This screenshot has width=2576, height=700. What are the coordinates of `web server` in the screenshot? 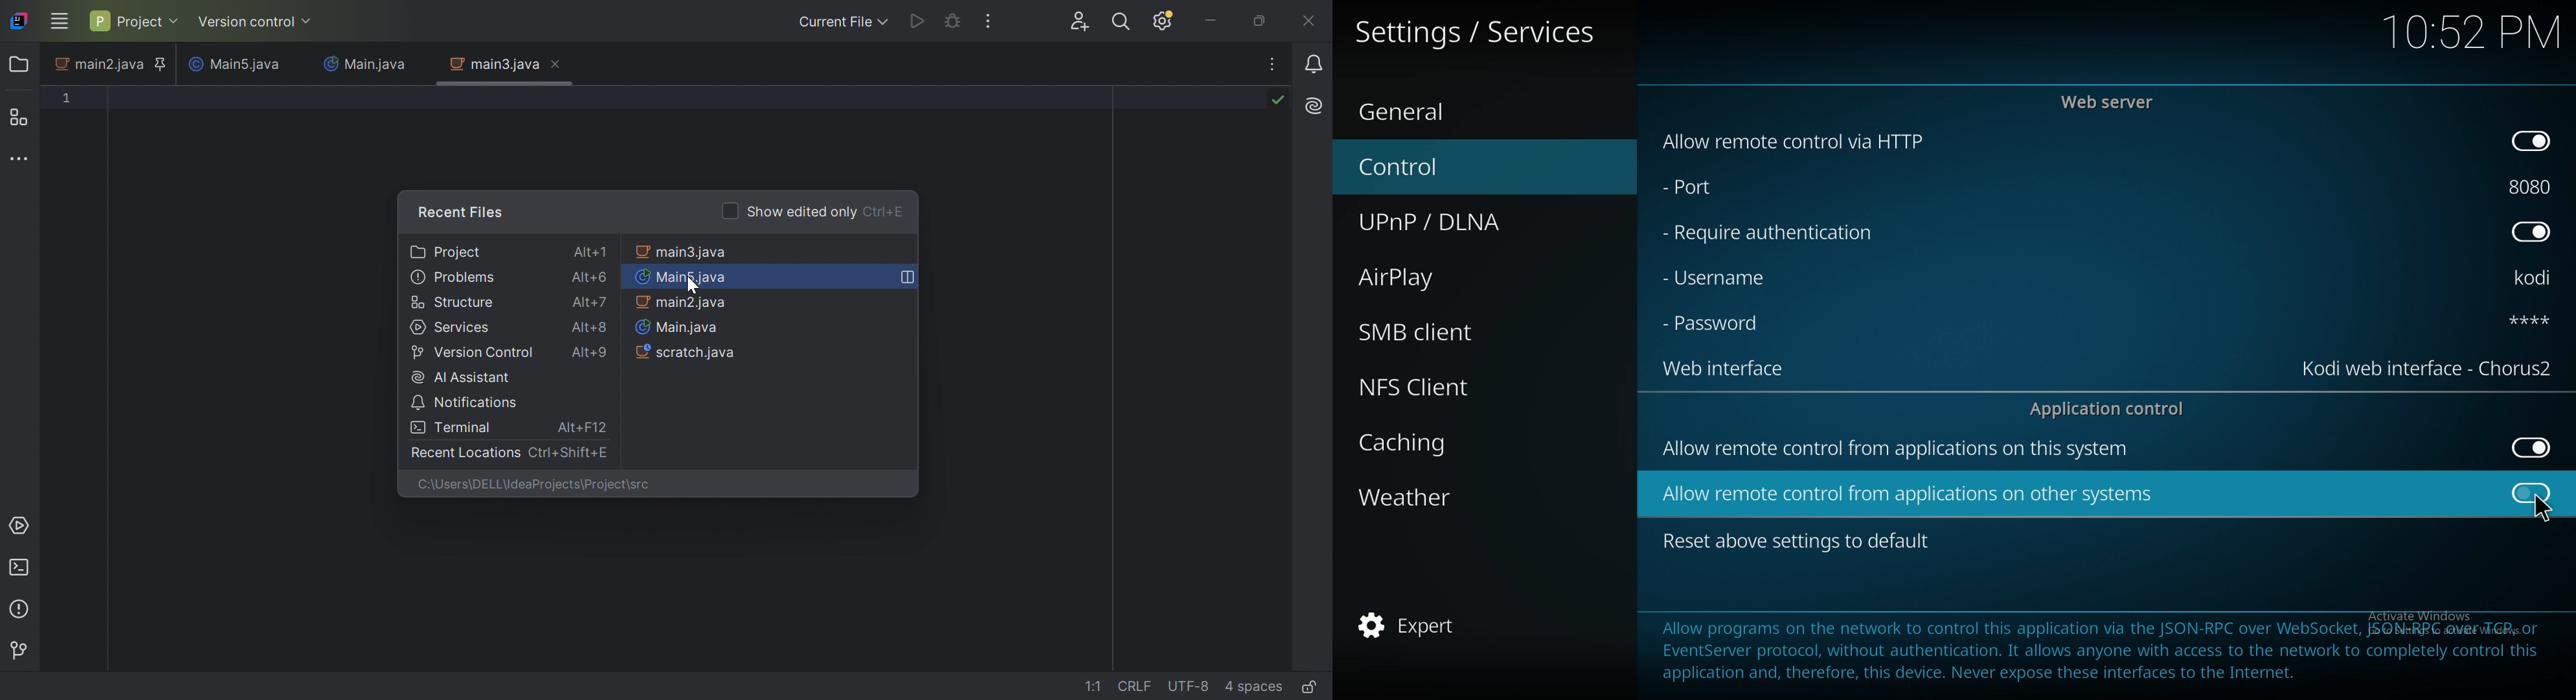 It's located at (2111, 102).